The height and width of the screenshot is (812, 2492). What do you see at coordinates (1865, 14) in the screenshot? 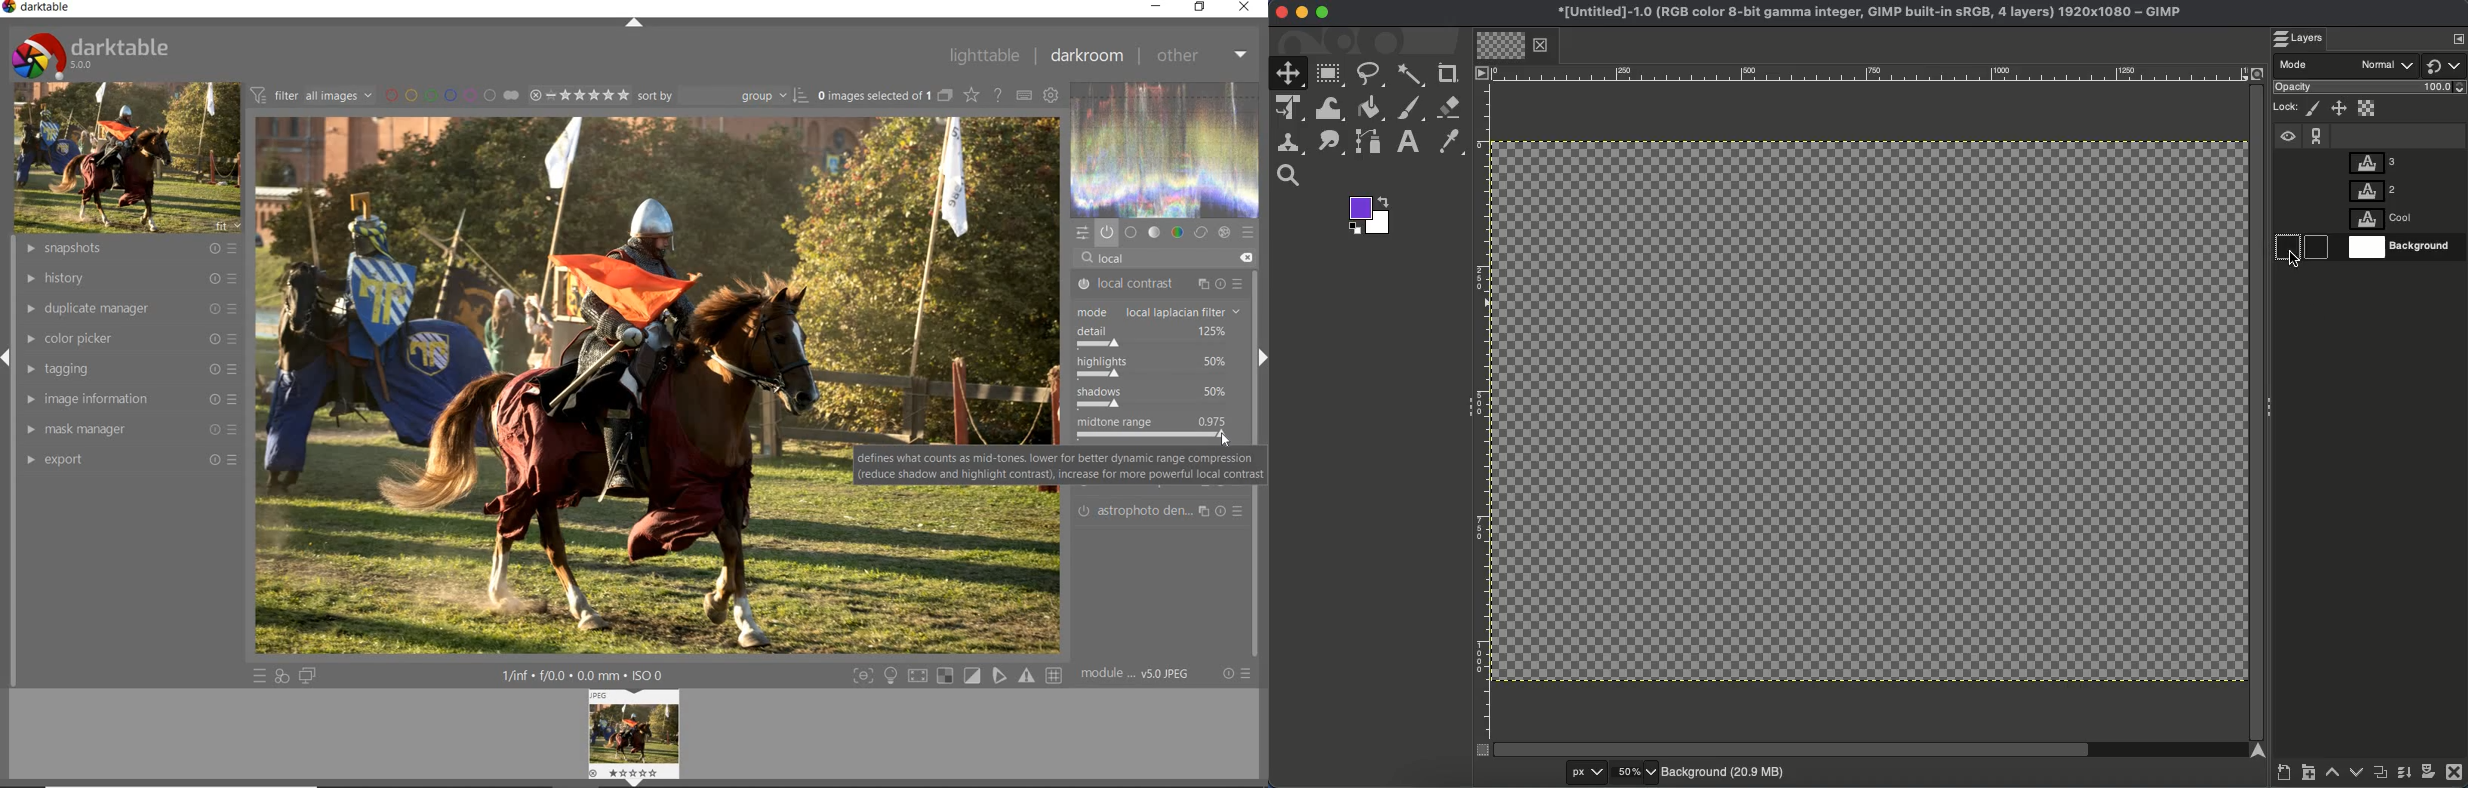
I see `Name` at bounding box center [1865, 14].